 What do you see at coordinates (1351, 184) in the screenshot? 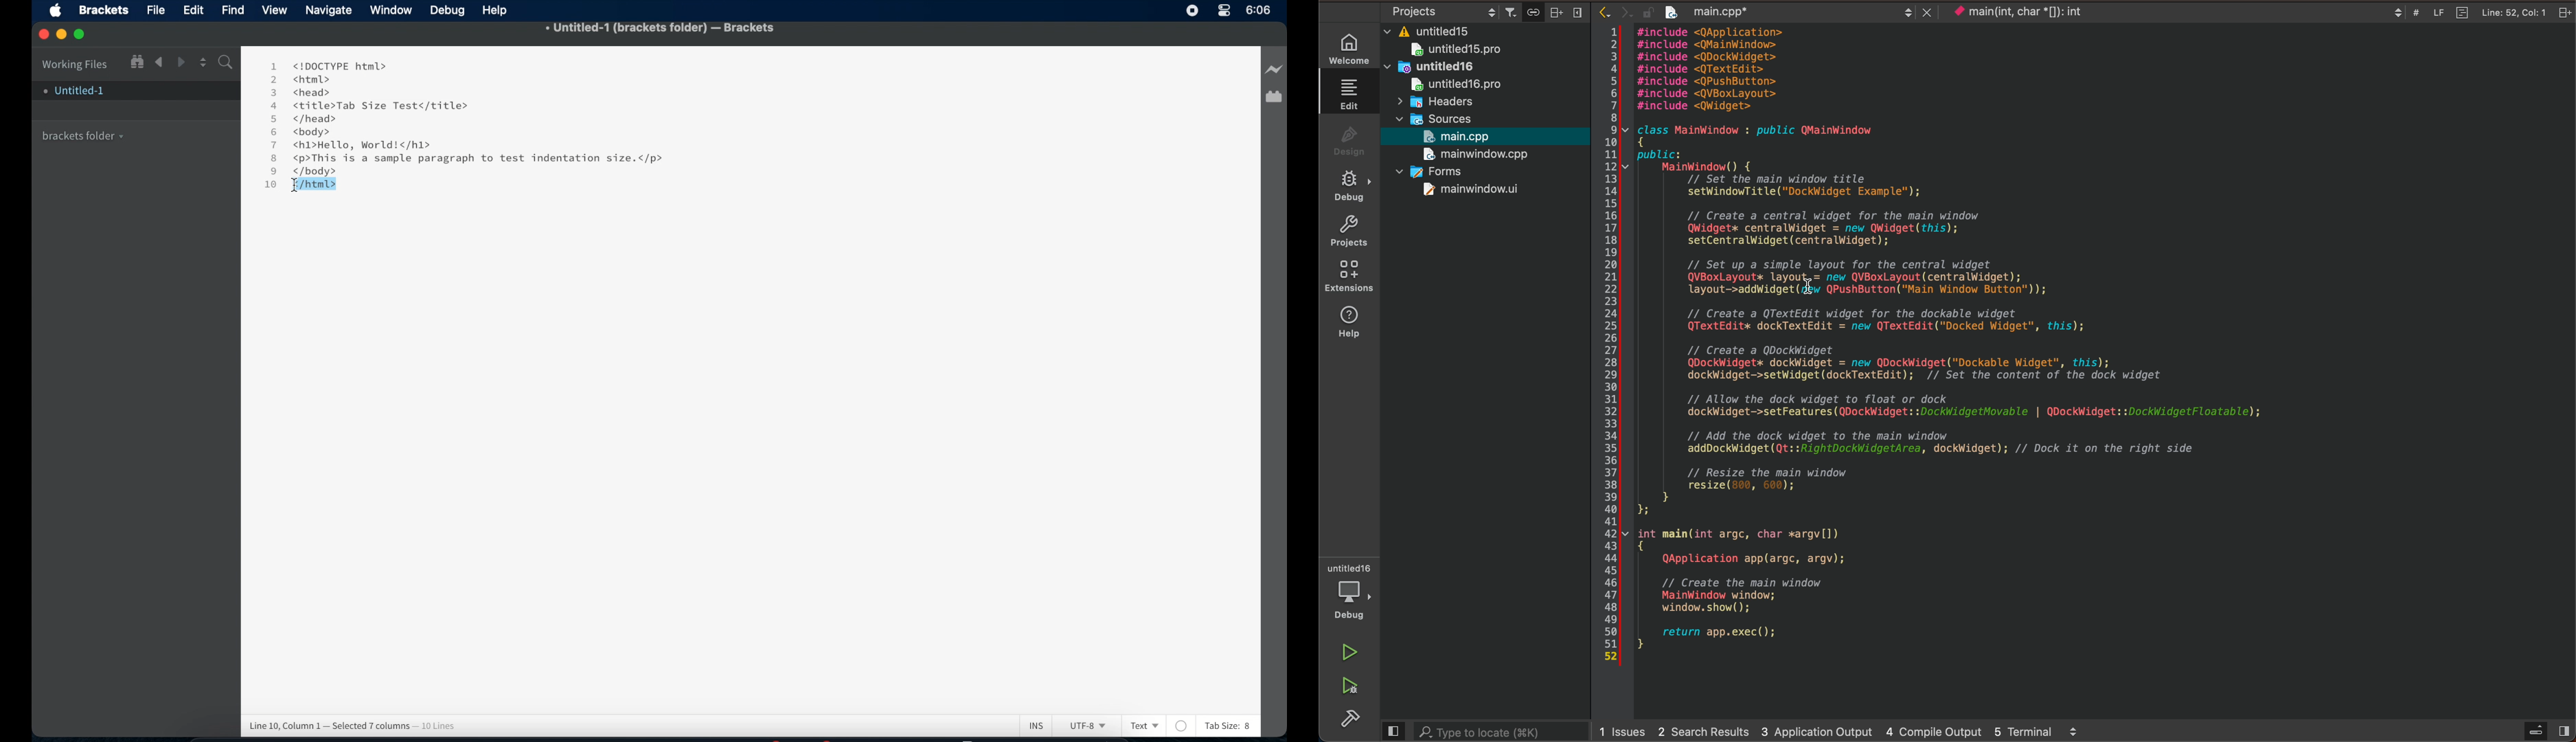
I see `debug` at bounding box center [1351, 184].